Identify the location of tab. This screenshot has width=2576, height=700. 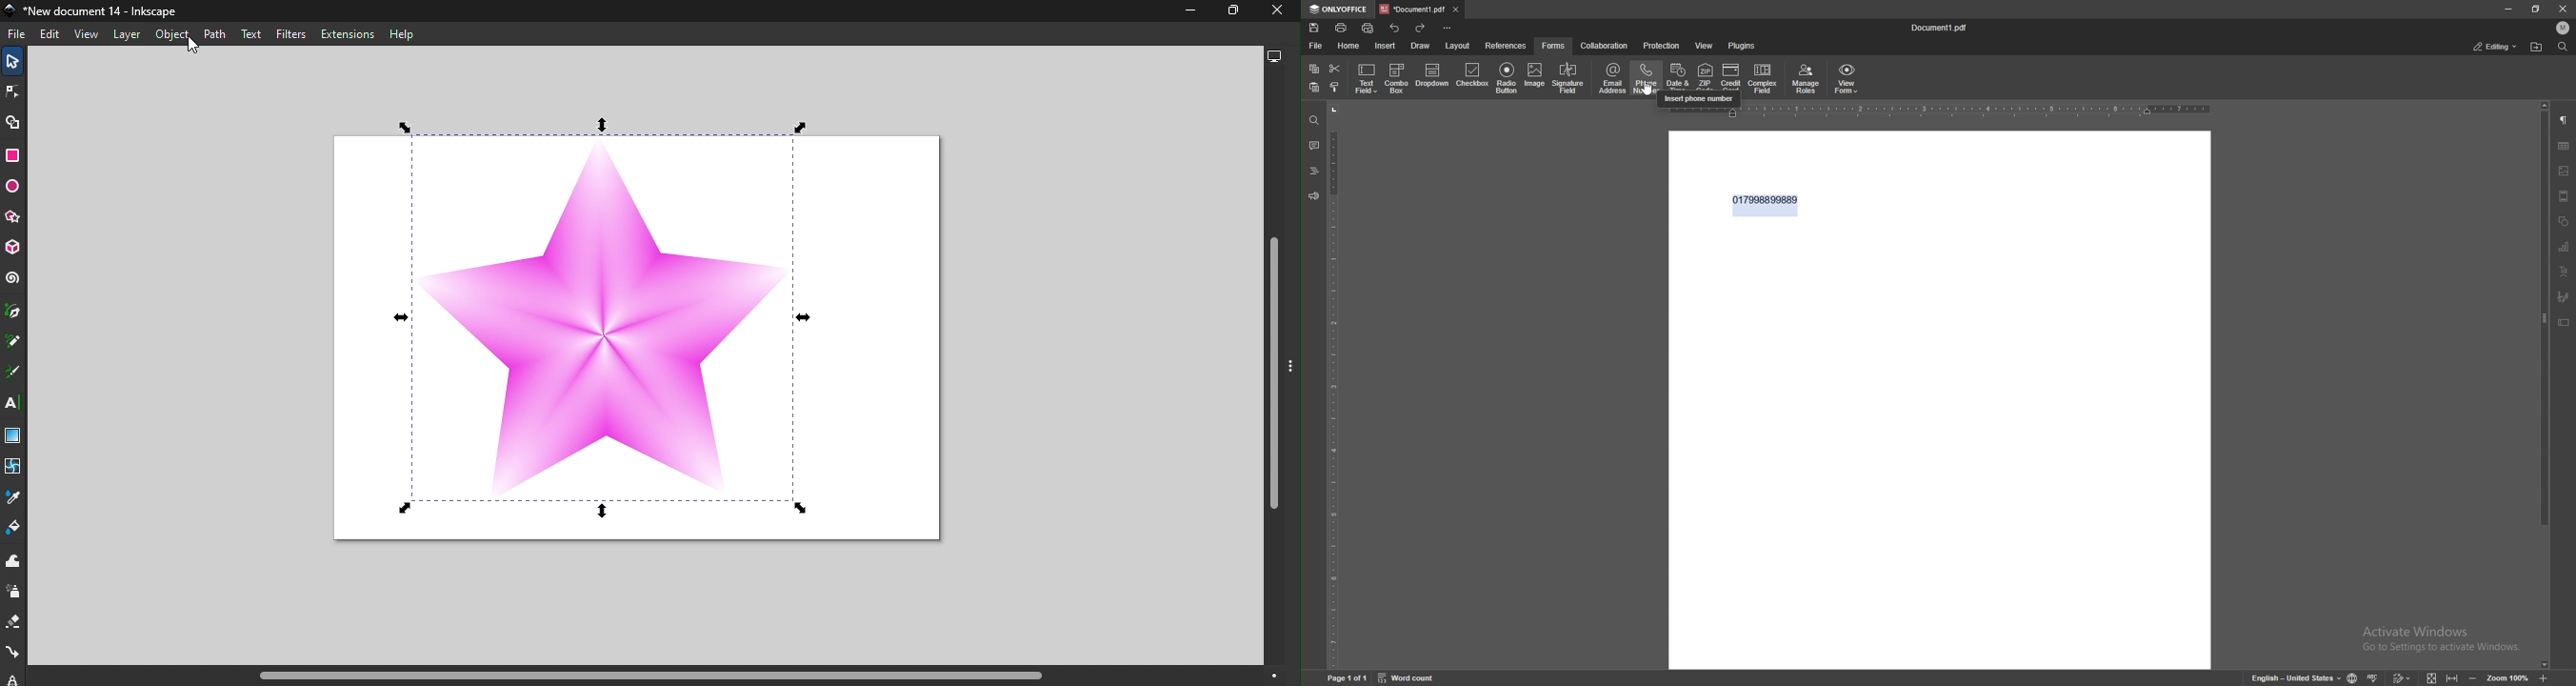
(1412, 9).